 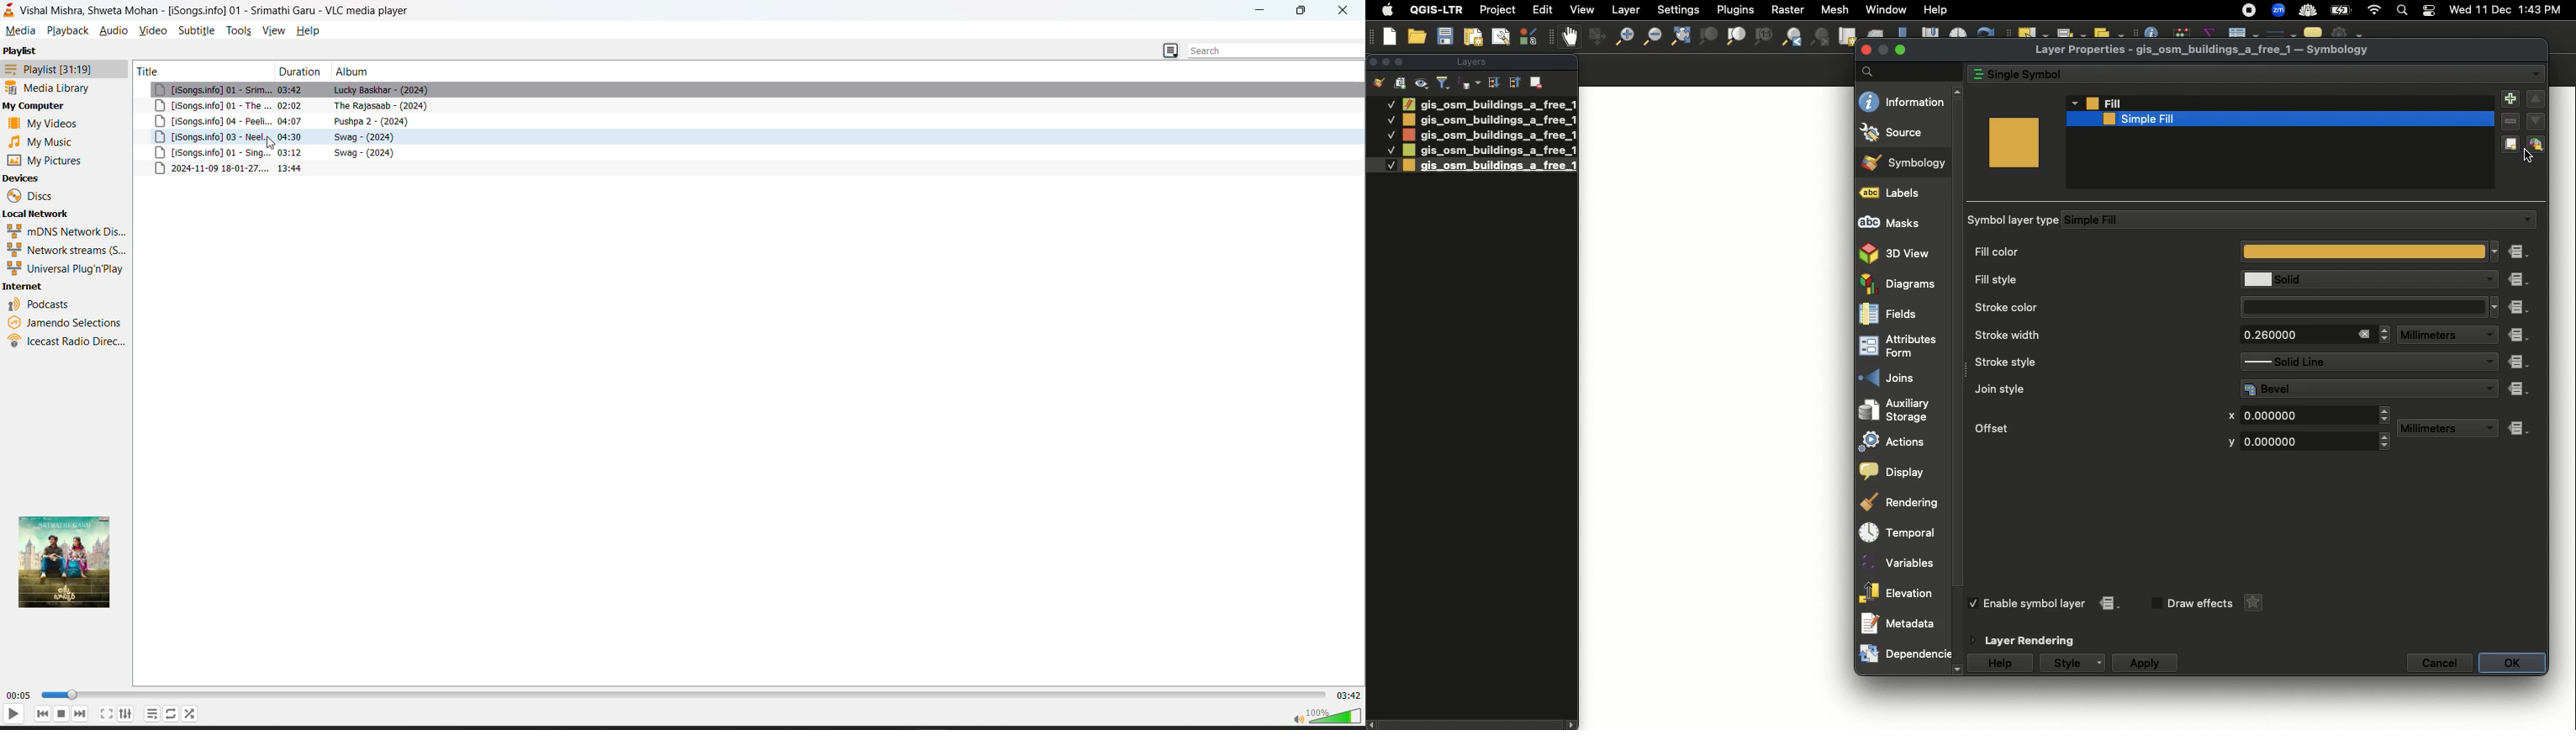 I want to click on gis_osm_buildings_a_free_1, so click(x=1489, y=103).